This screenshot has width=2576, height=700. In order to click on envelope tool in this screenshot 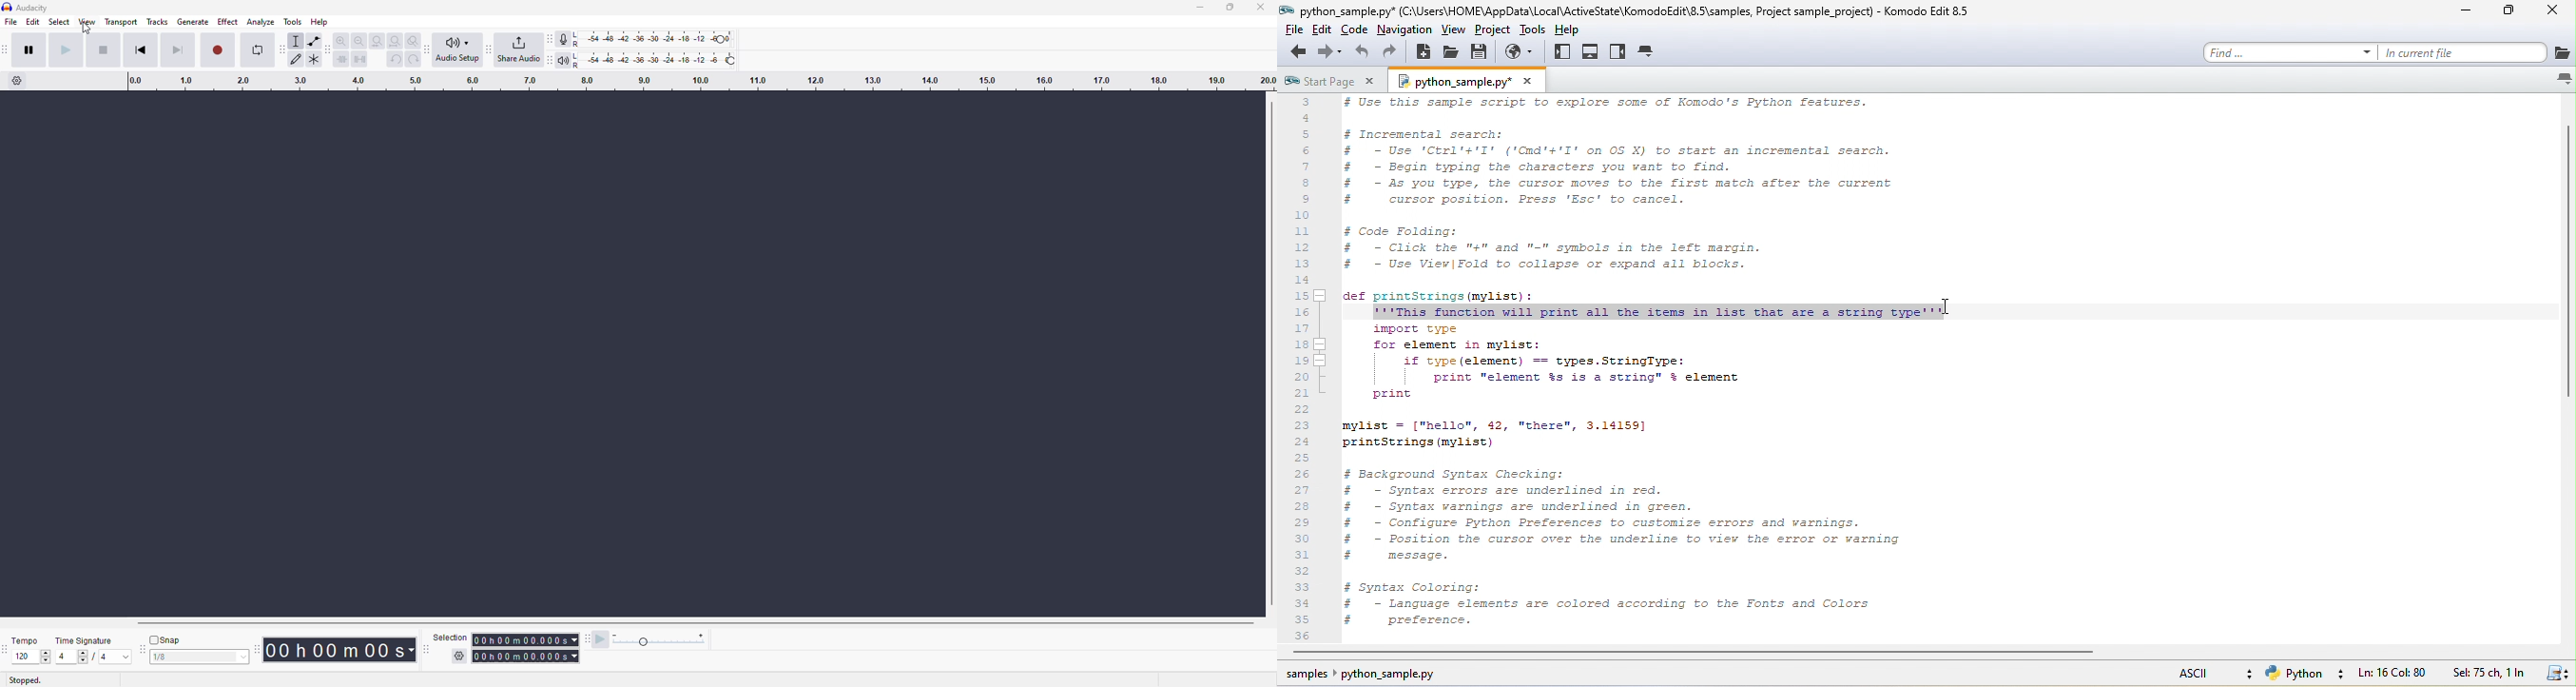, I will do `click(315, 41)`.